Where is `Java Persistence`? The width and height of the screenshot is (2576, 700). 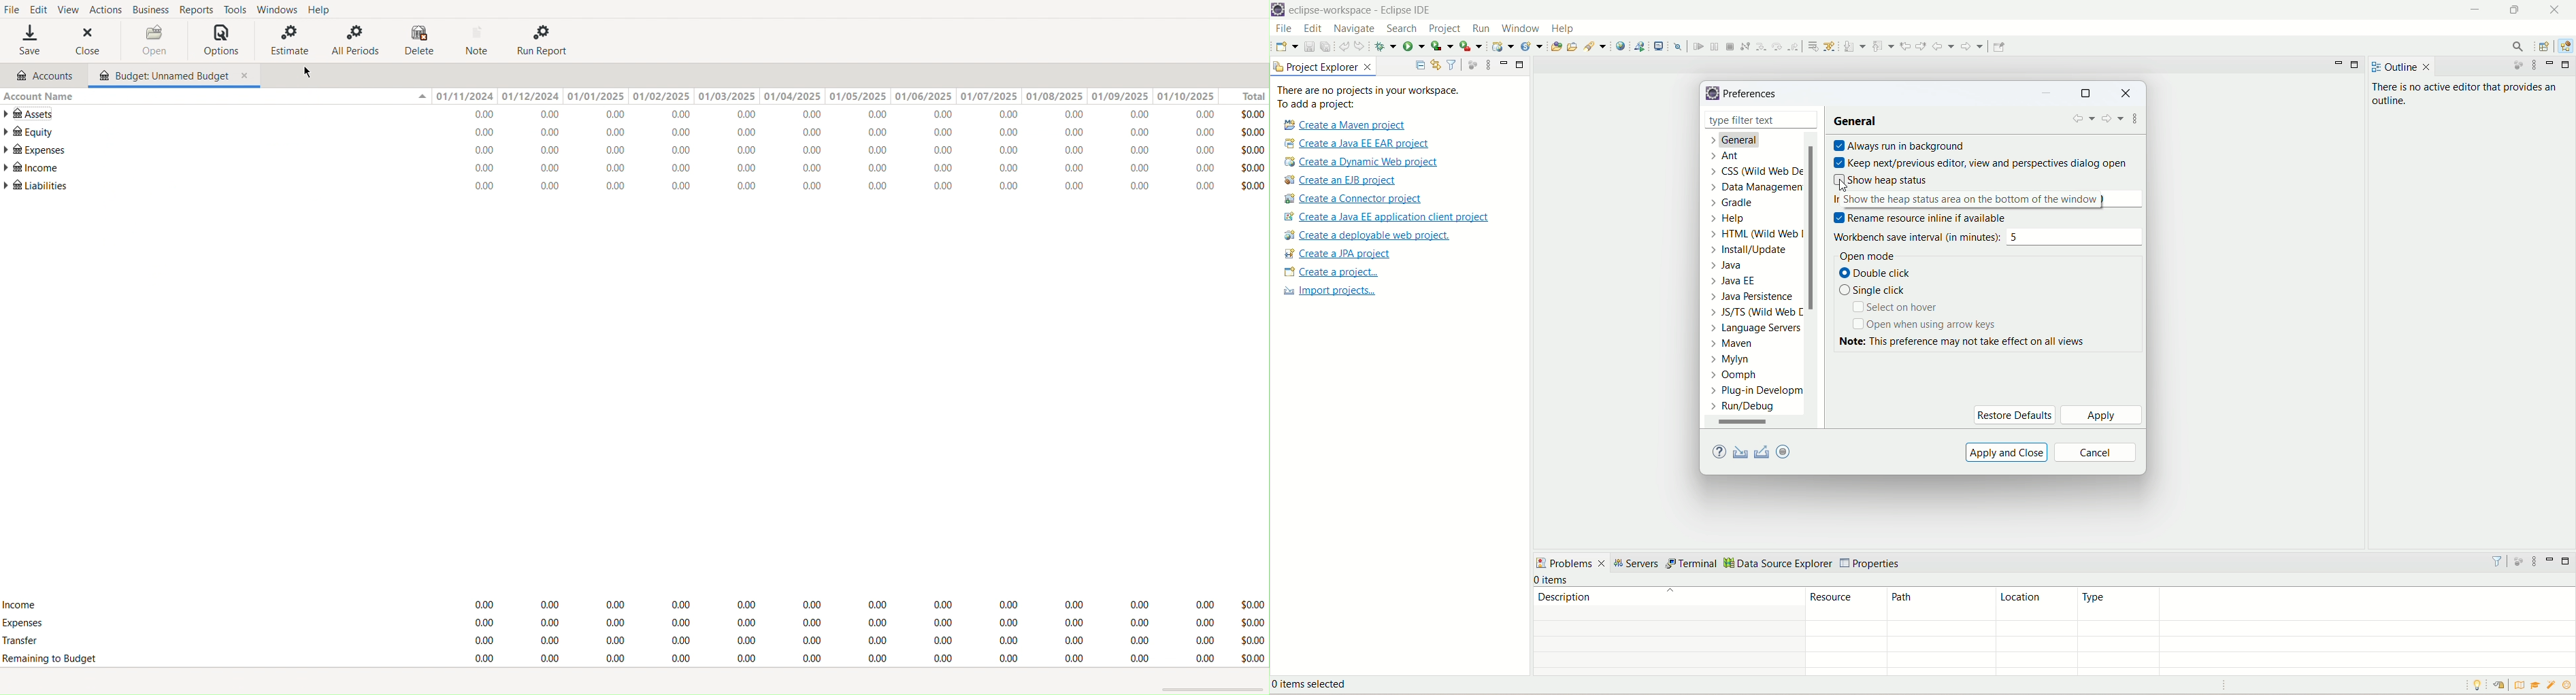
Java Persistence is located at coordinates (1755, 299).